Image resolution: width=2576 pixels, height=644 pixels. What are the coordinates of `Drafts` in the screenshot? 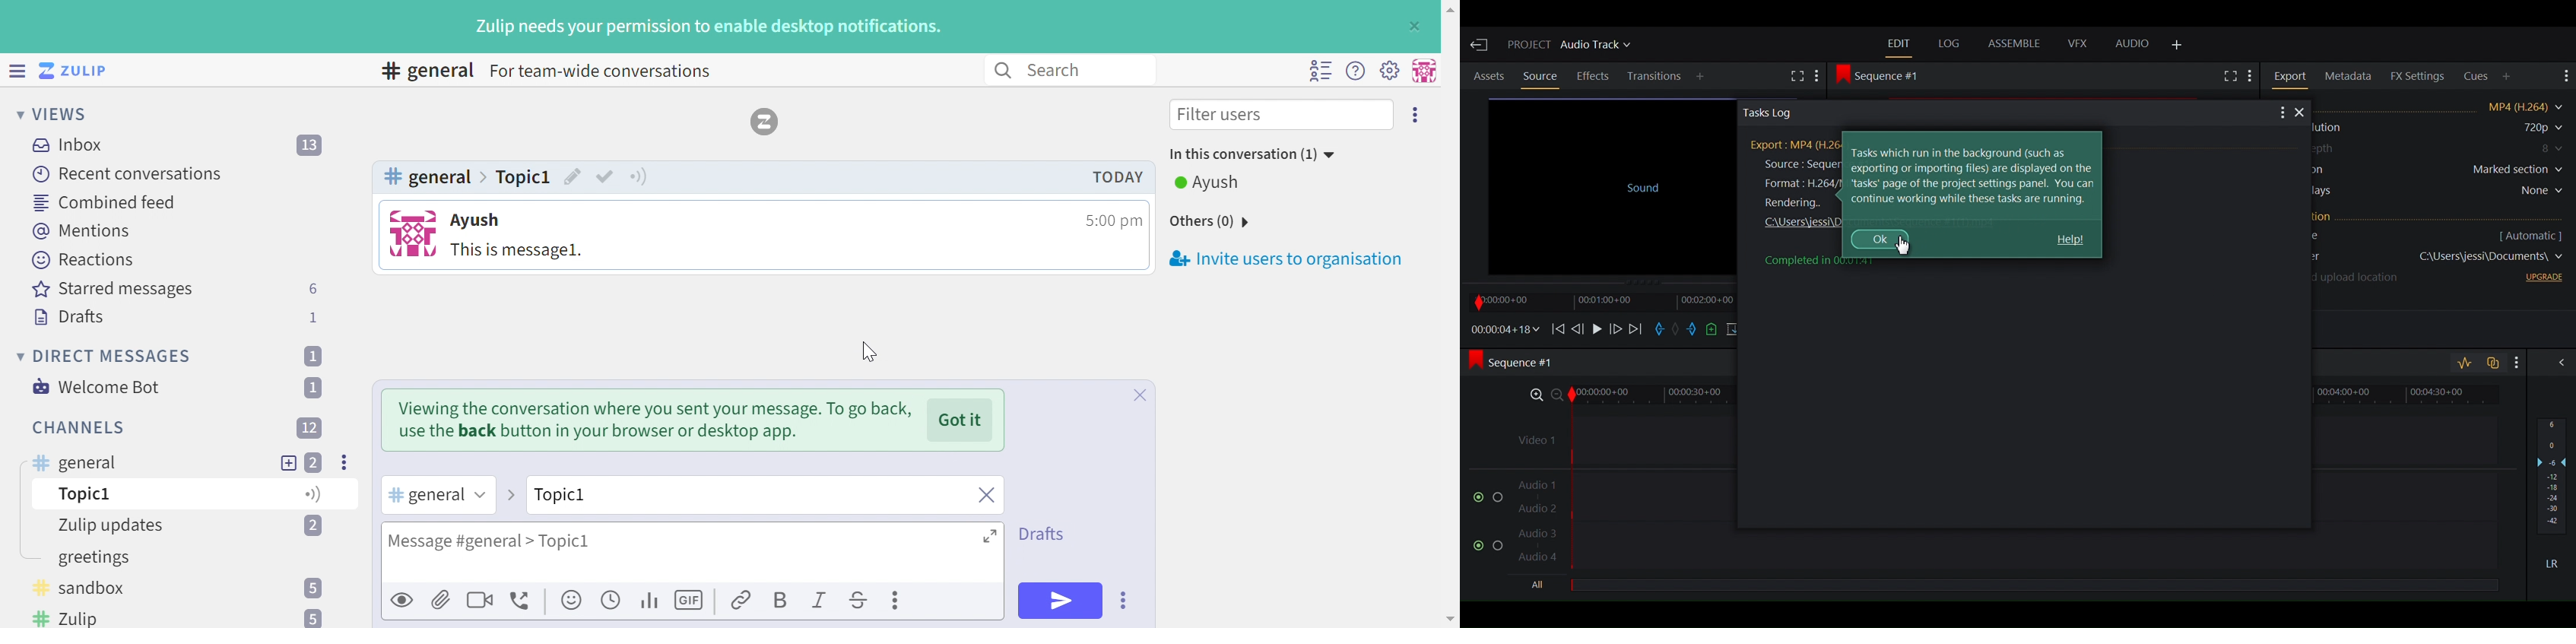 It's located at (69, 319).